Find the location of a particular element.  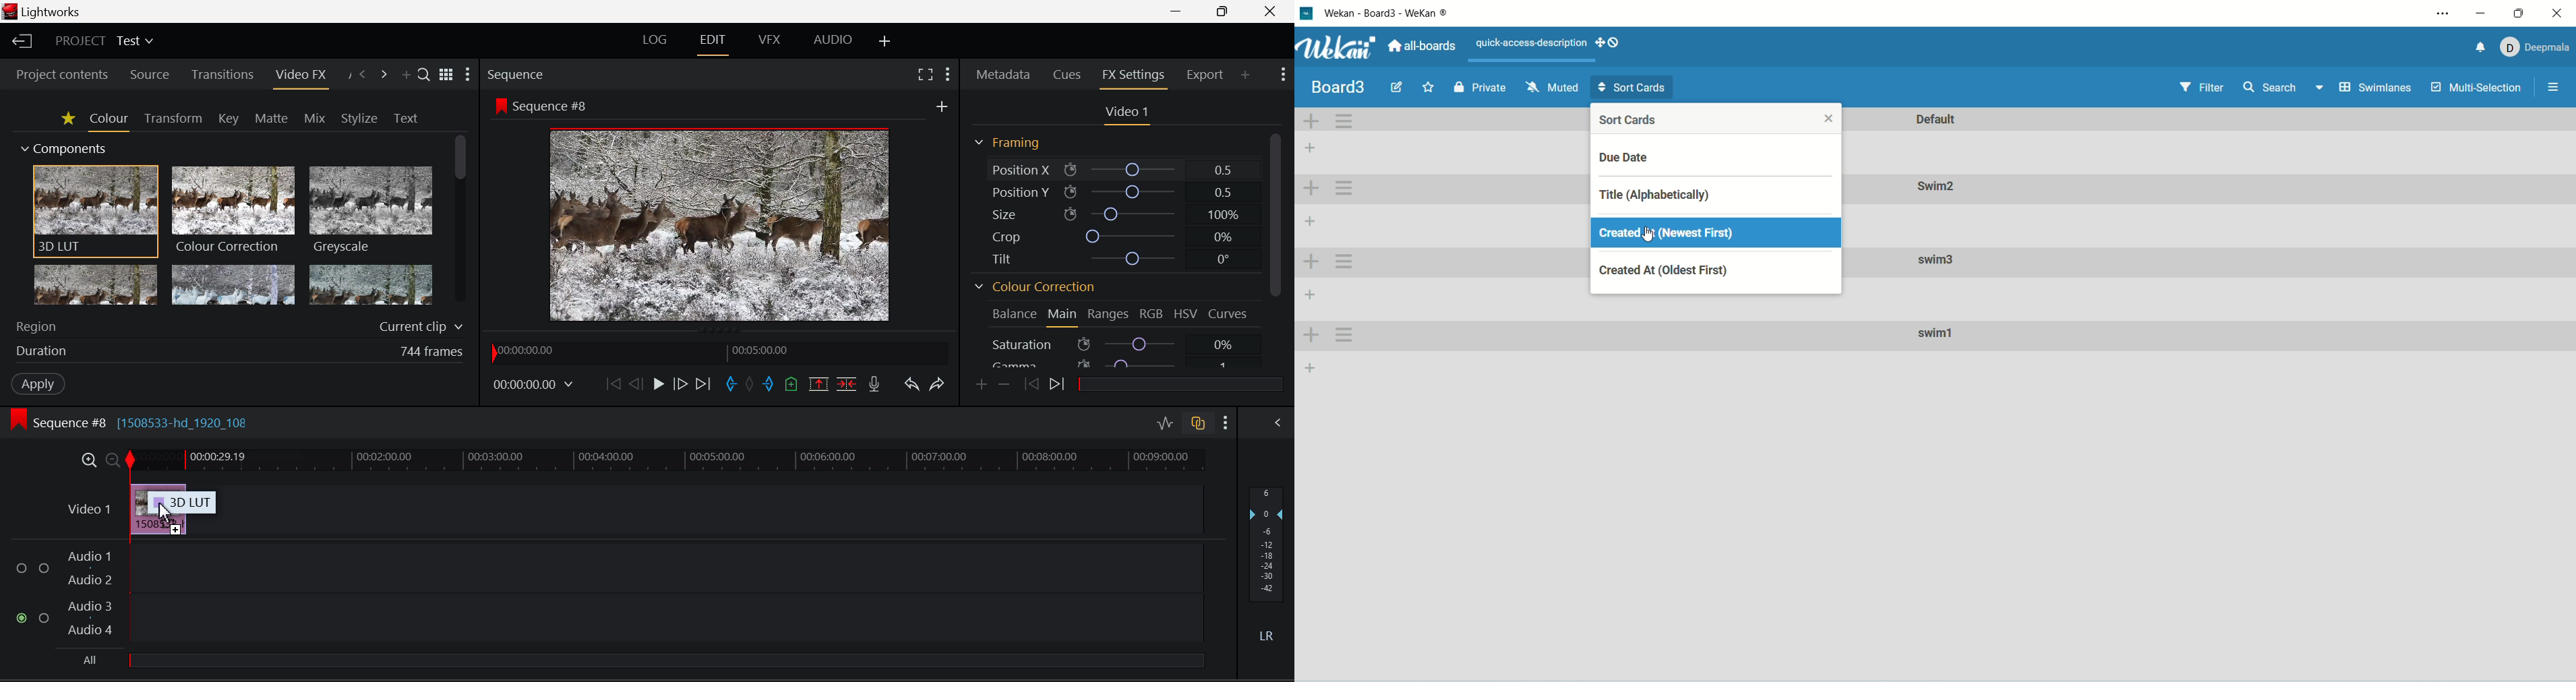

Mark In is located at coordinates (731, 385).